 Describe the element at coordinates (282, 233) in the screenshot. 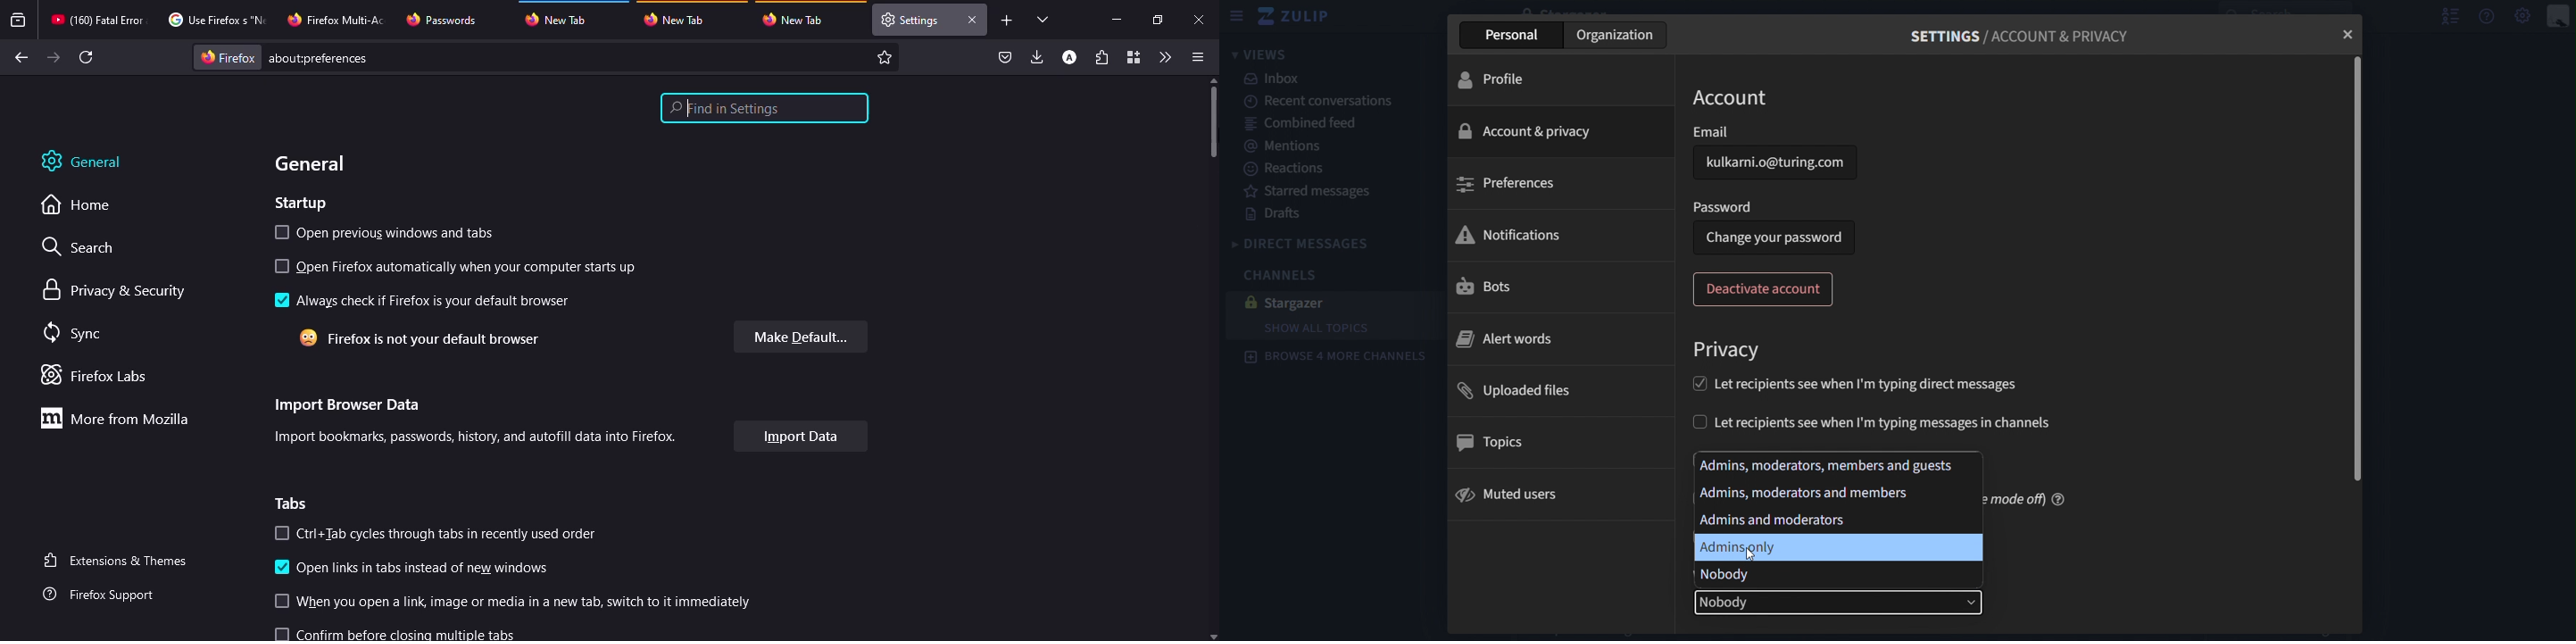

I see `select` at that location.